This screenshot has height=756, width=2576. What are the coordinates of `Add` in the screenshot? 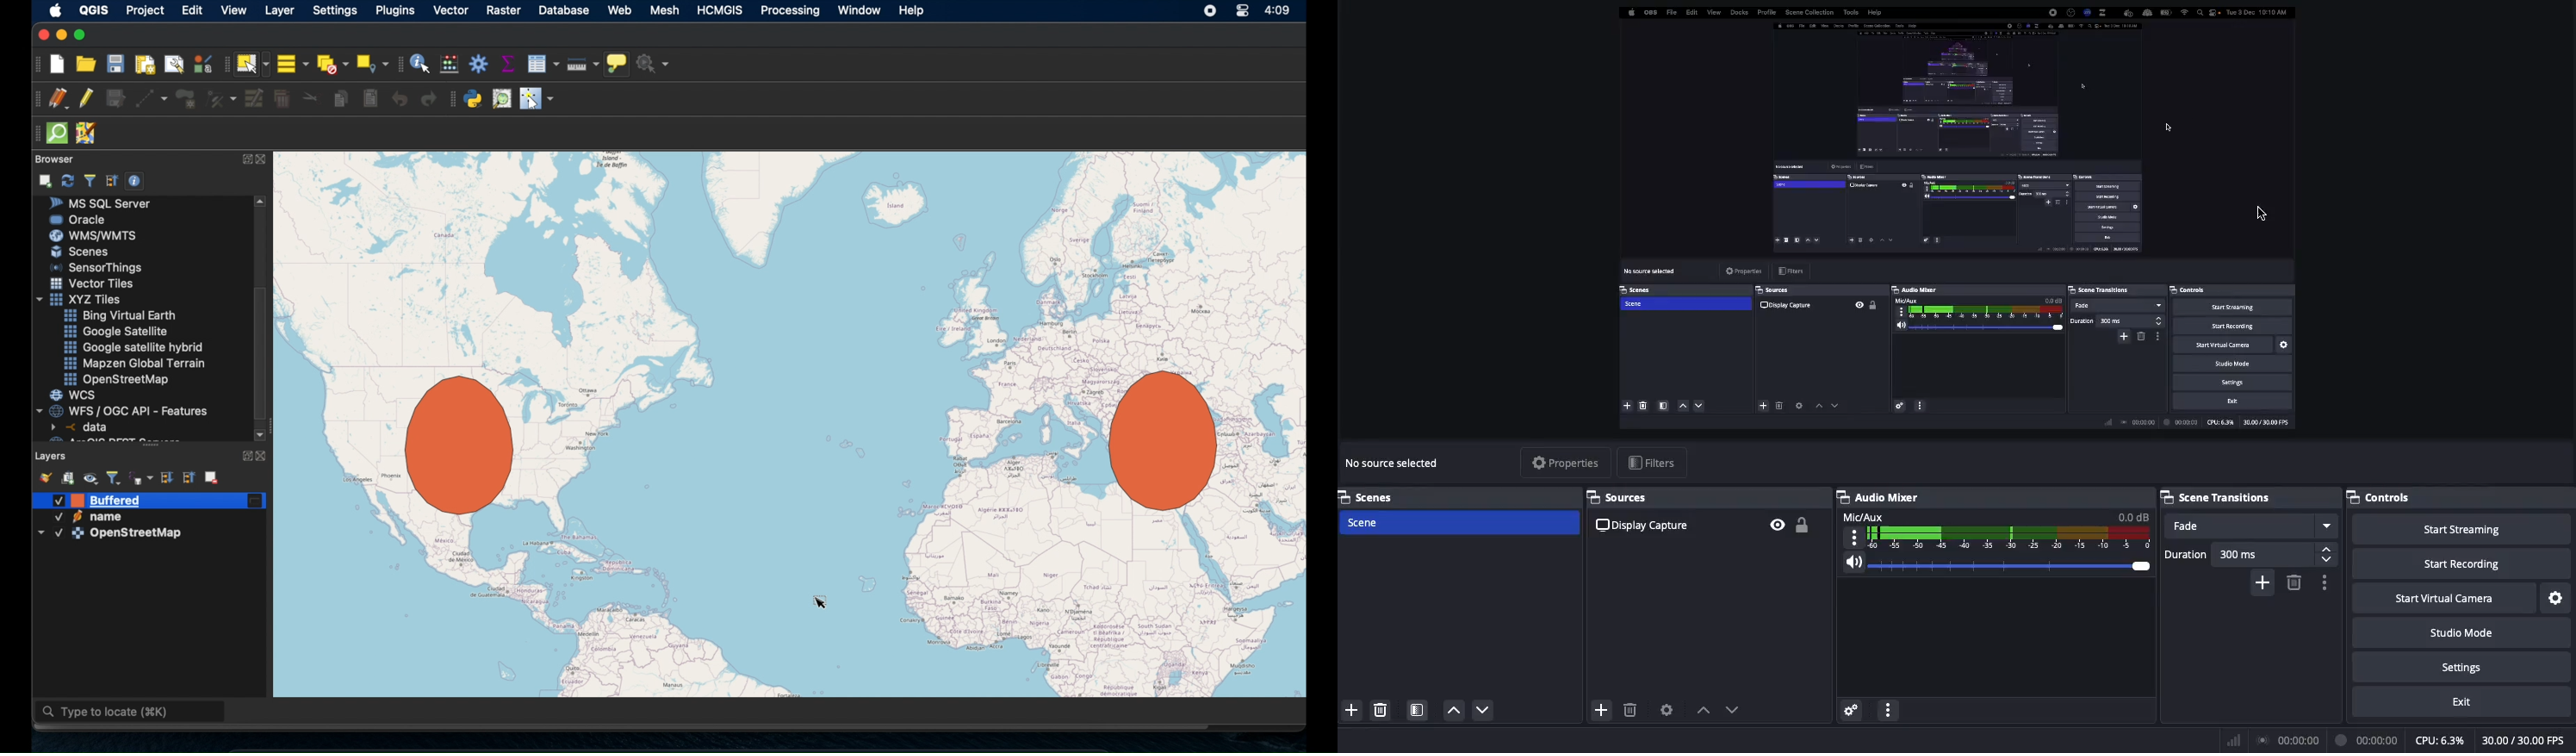 It's located at (1600, 712).